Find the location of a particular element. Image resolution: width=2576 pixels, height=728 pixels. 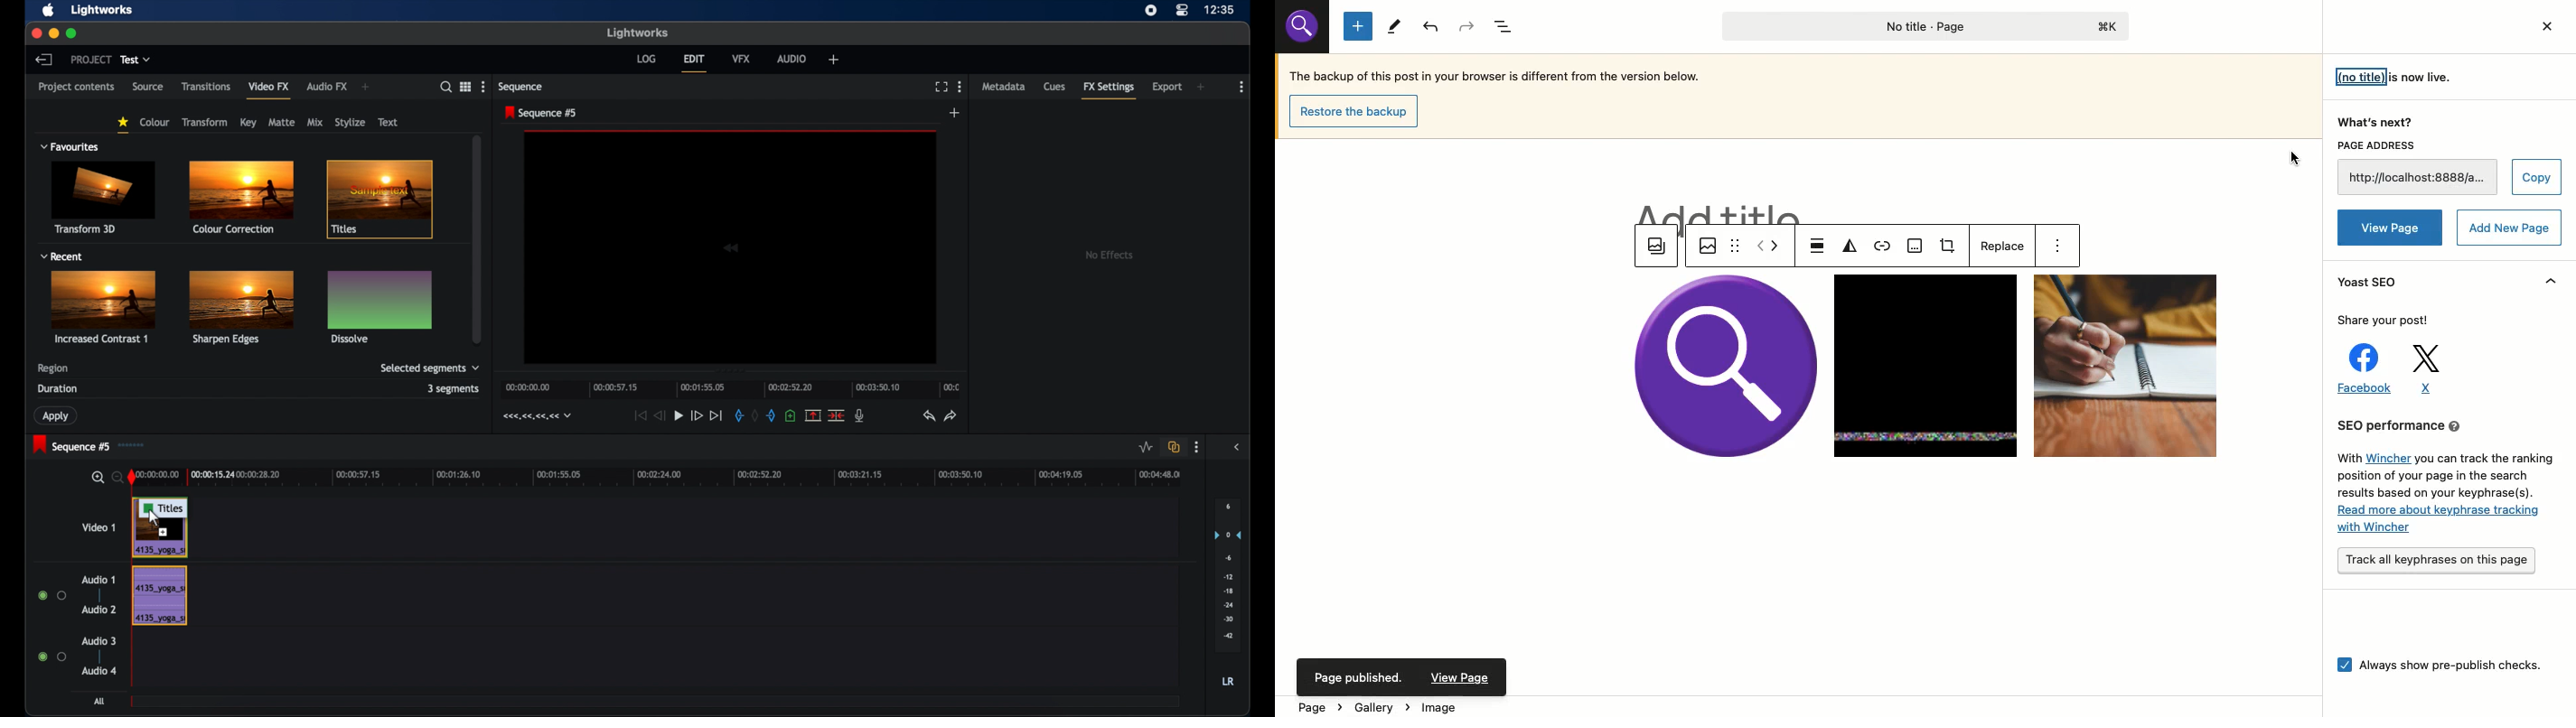

edit is located at coordinates (695, 63).